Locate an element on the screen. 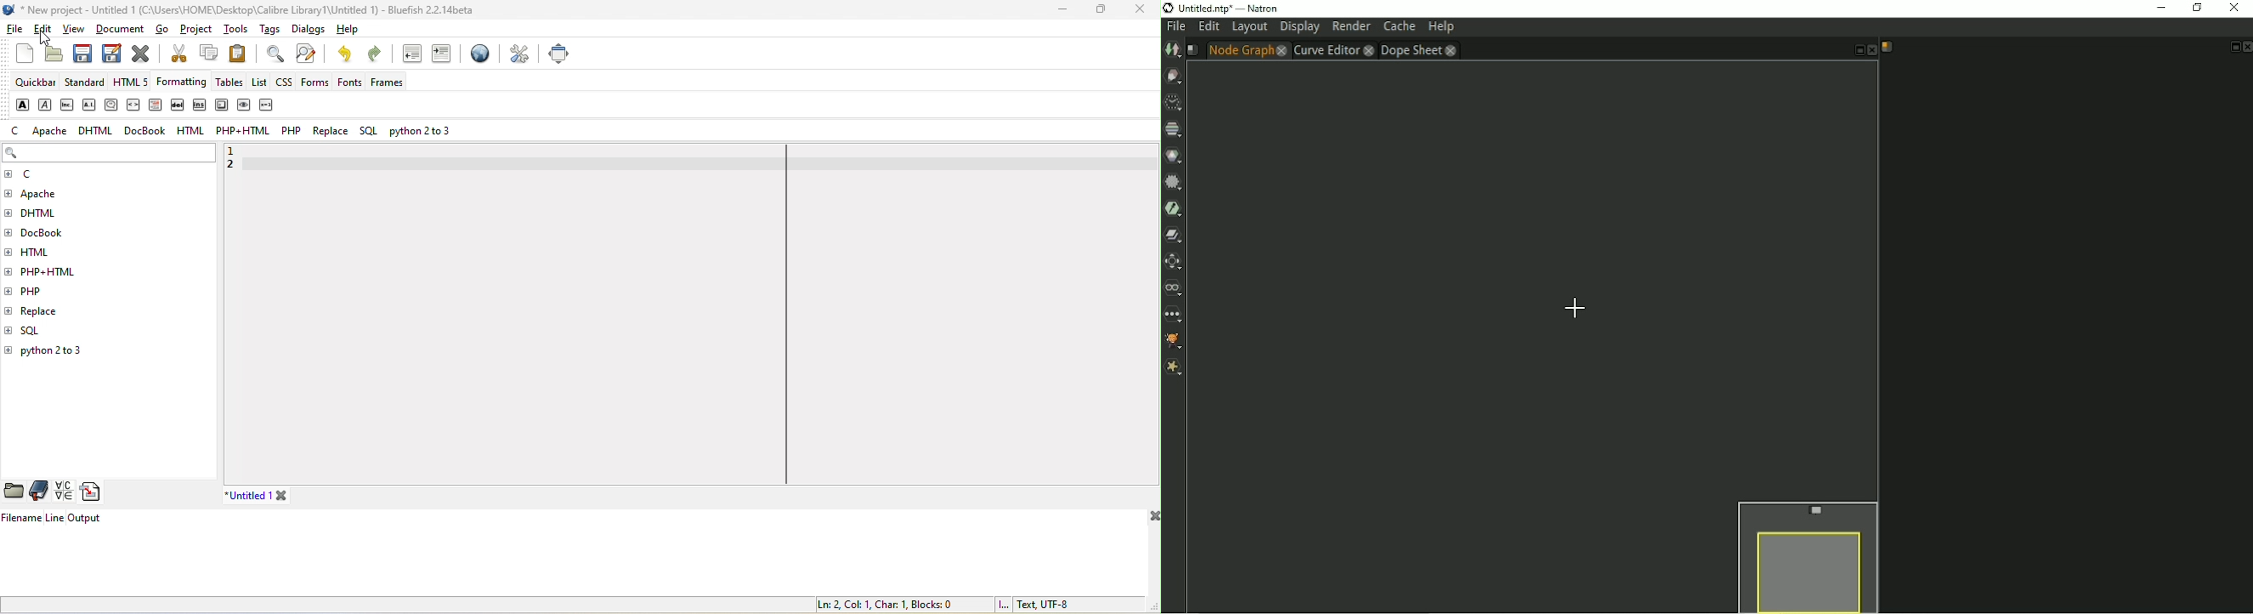 The width and height of the screenshot is (2268, 616). new is located at coordinates (17, 59).